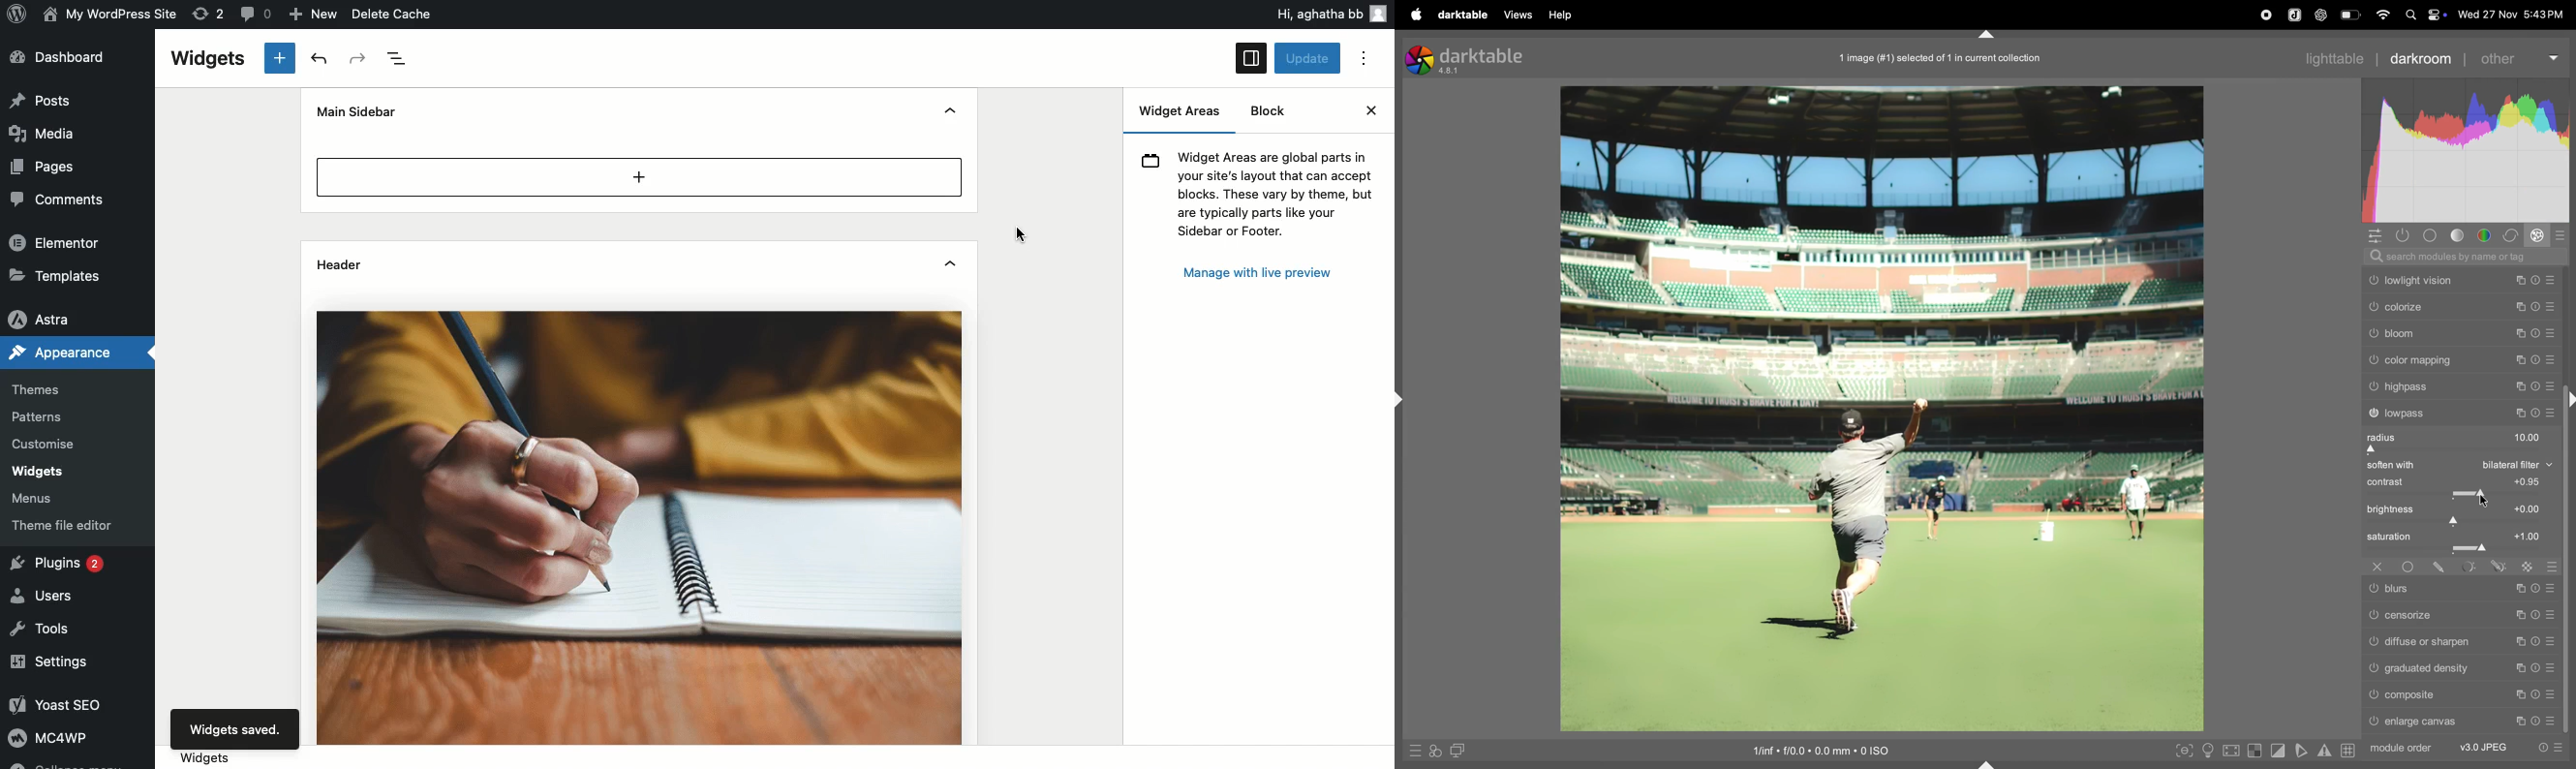 This screenshot has width=2576, height=784. Describe the element at coordinates (42, 631) in the screenshot. I see `Tools` at that location.